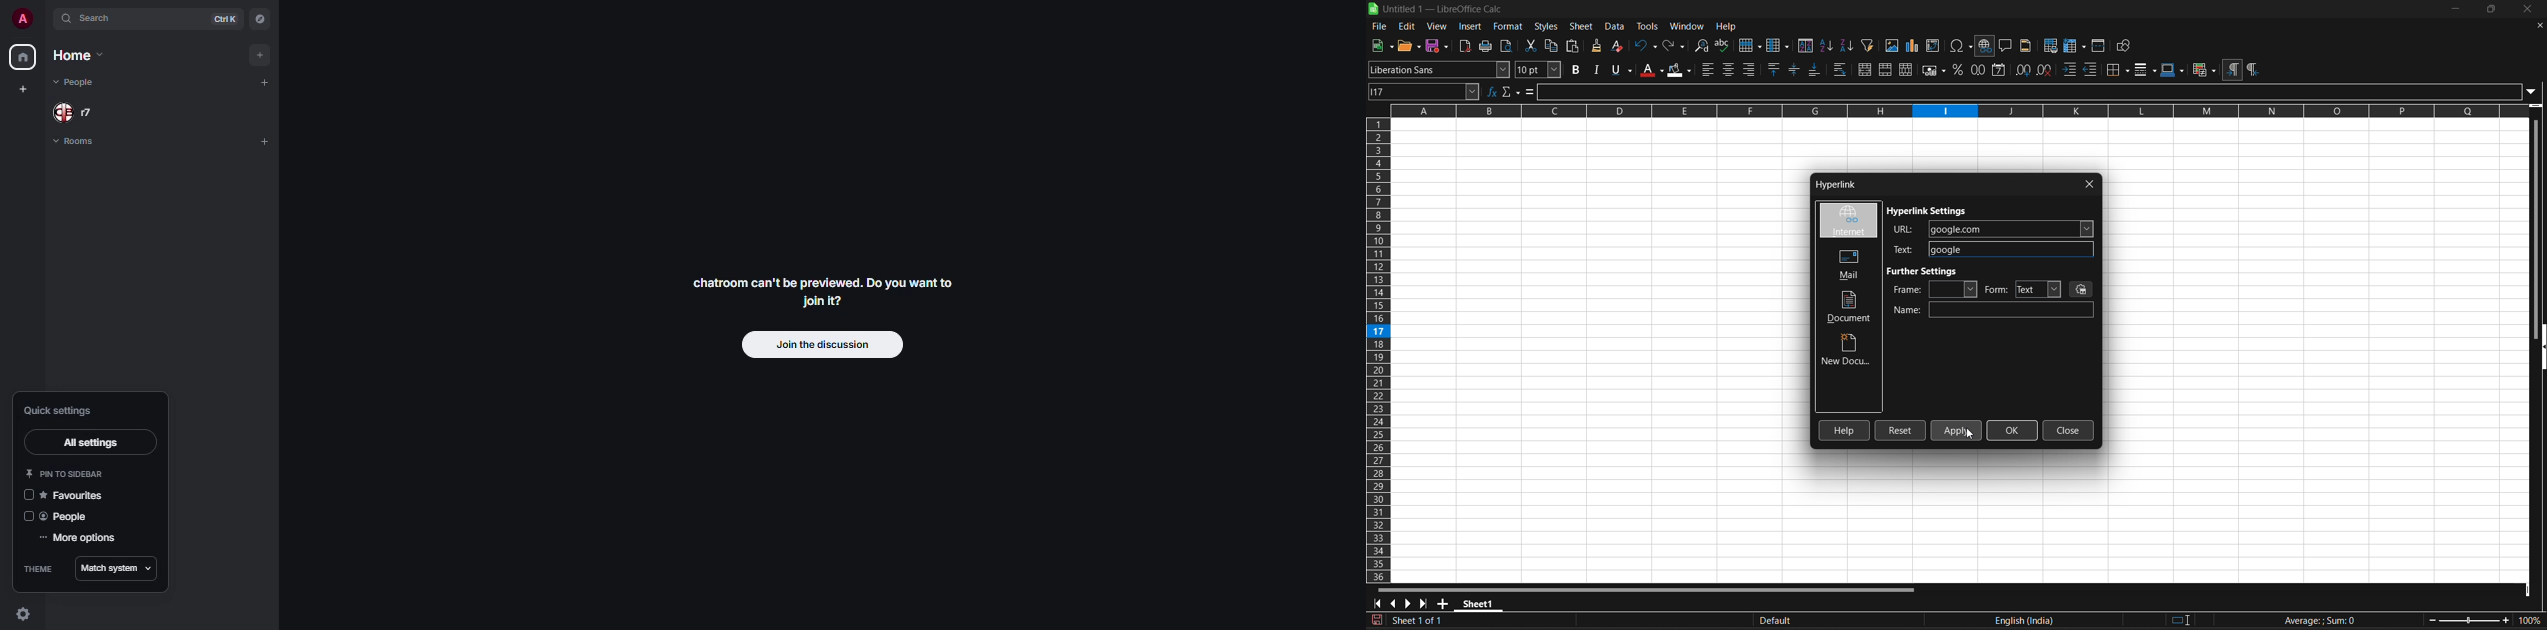 Image resolution: width=2548 pixels, height=644 pixels. I want to click on maximize, so click(2490, 9).